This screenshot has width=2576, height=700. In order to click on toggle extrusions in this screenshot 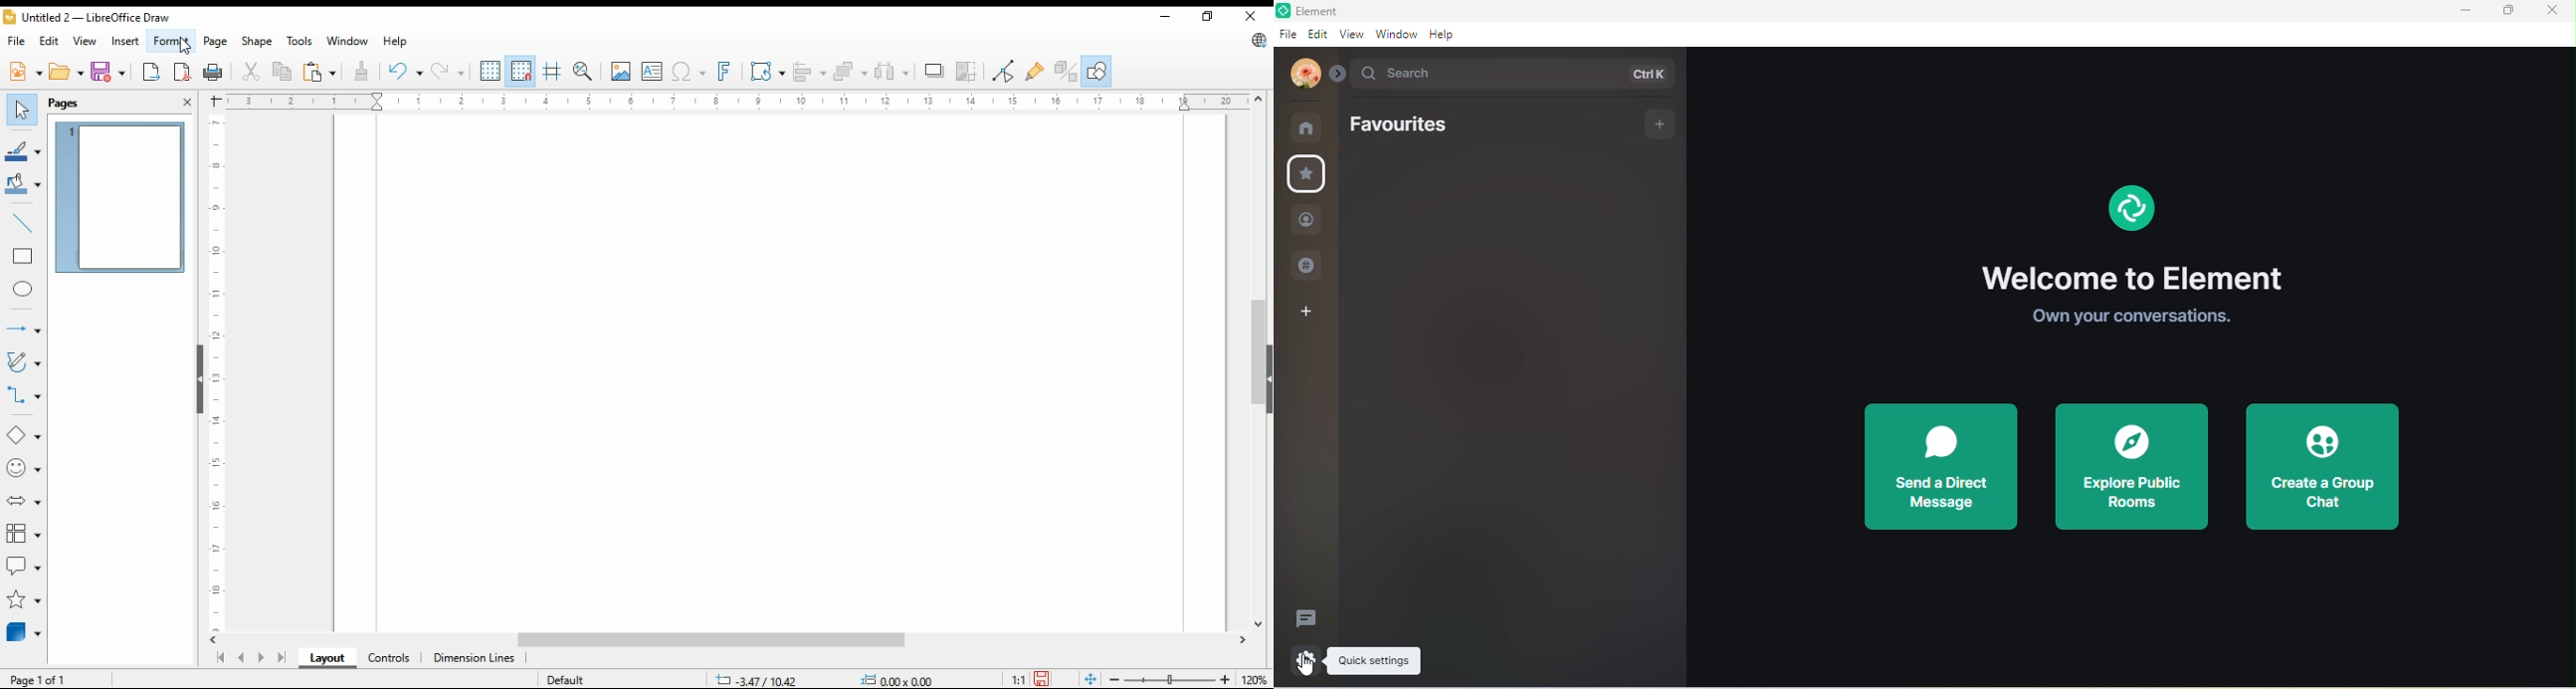, I will do `click(1066, 72)`.